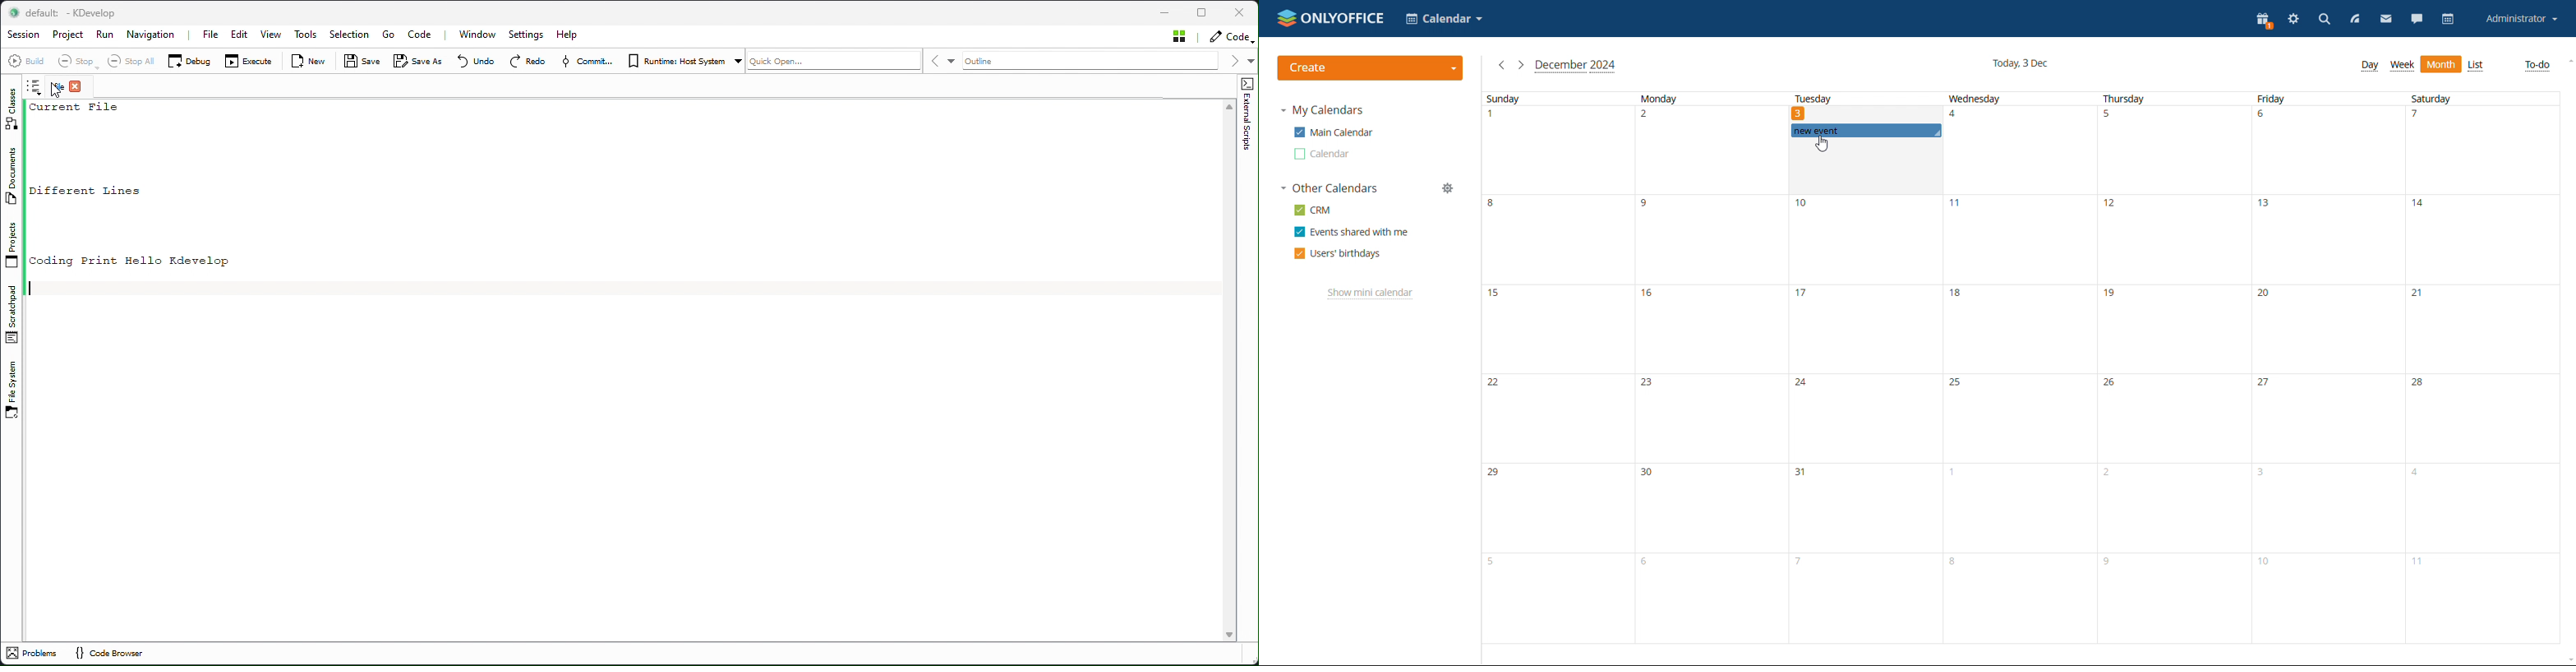 This screenshot has height=672, width=2576. Describe the element at coordinates (2537, 65) in the screenshot. I see `to-do` at that location.